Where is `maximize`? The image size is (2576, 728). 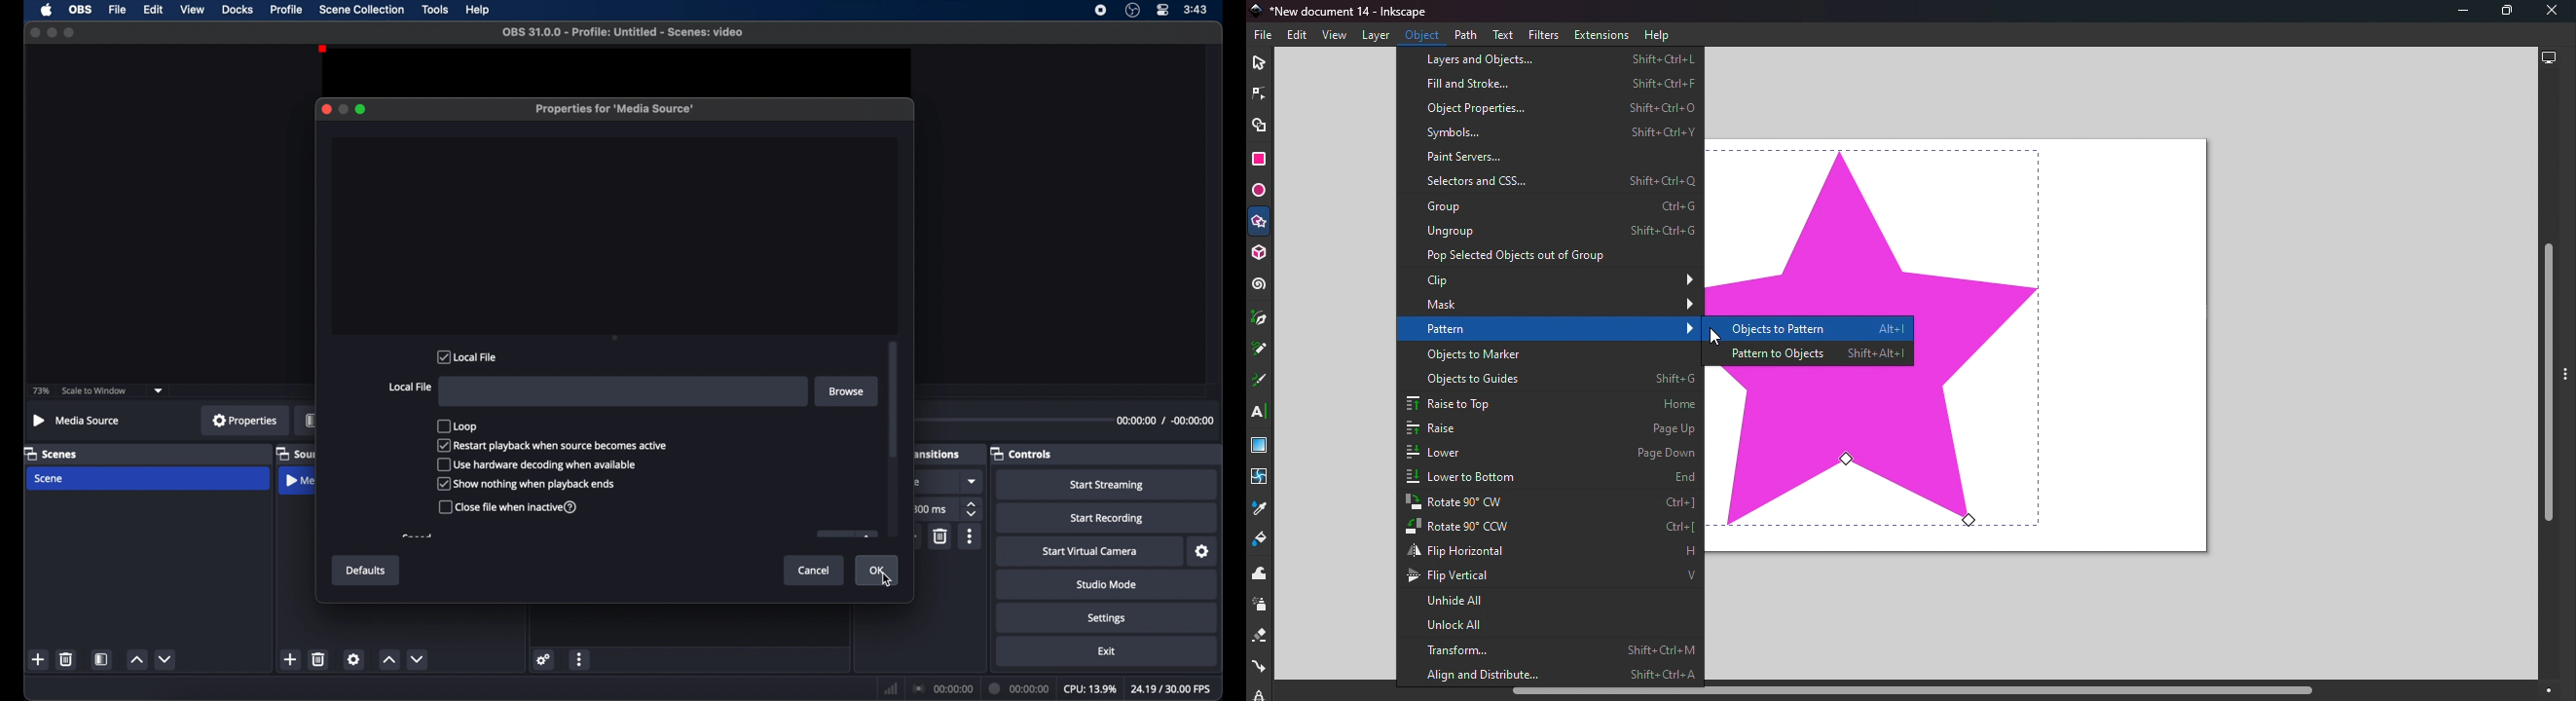 maximize is located at coordinates (362, 110).